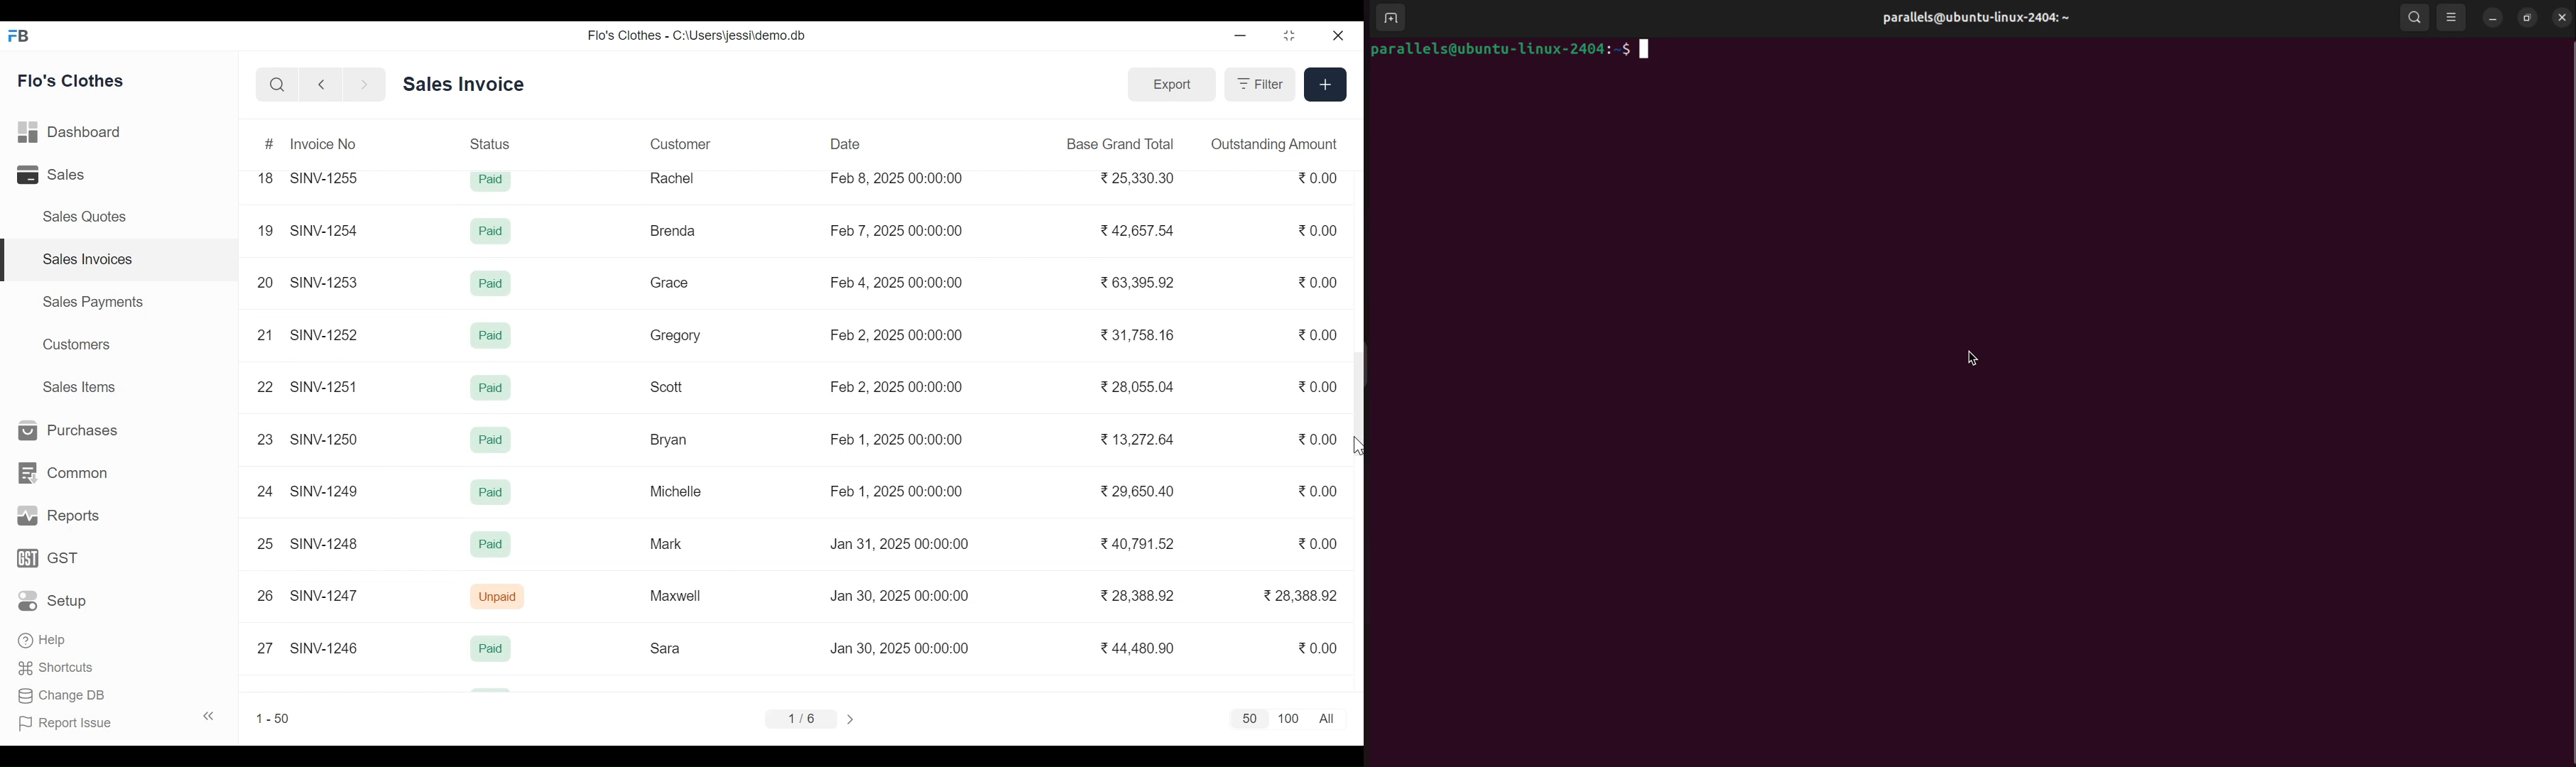  Describe the element at coordinates (265, 543) in the screenshot. I see `25` at that location.